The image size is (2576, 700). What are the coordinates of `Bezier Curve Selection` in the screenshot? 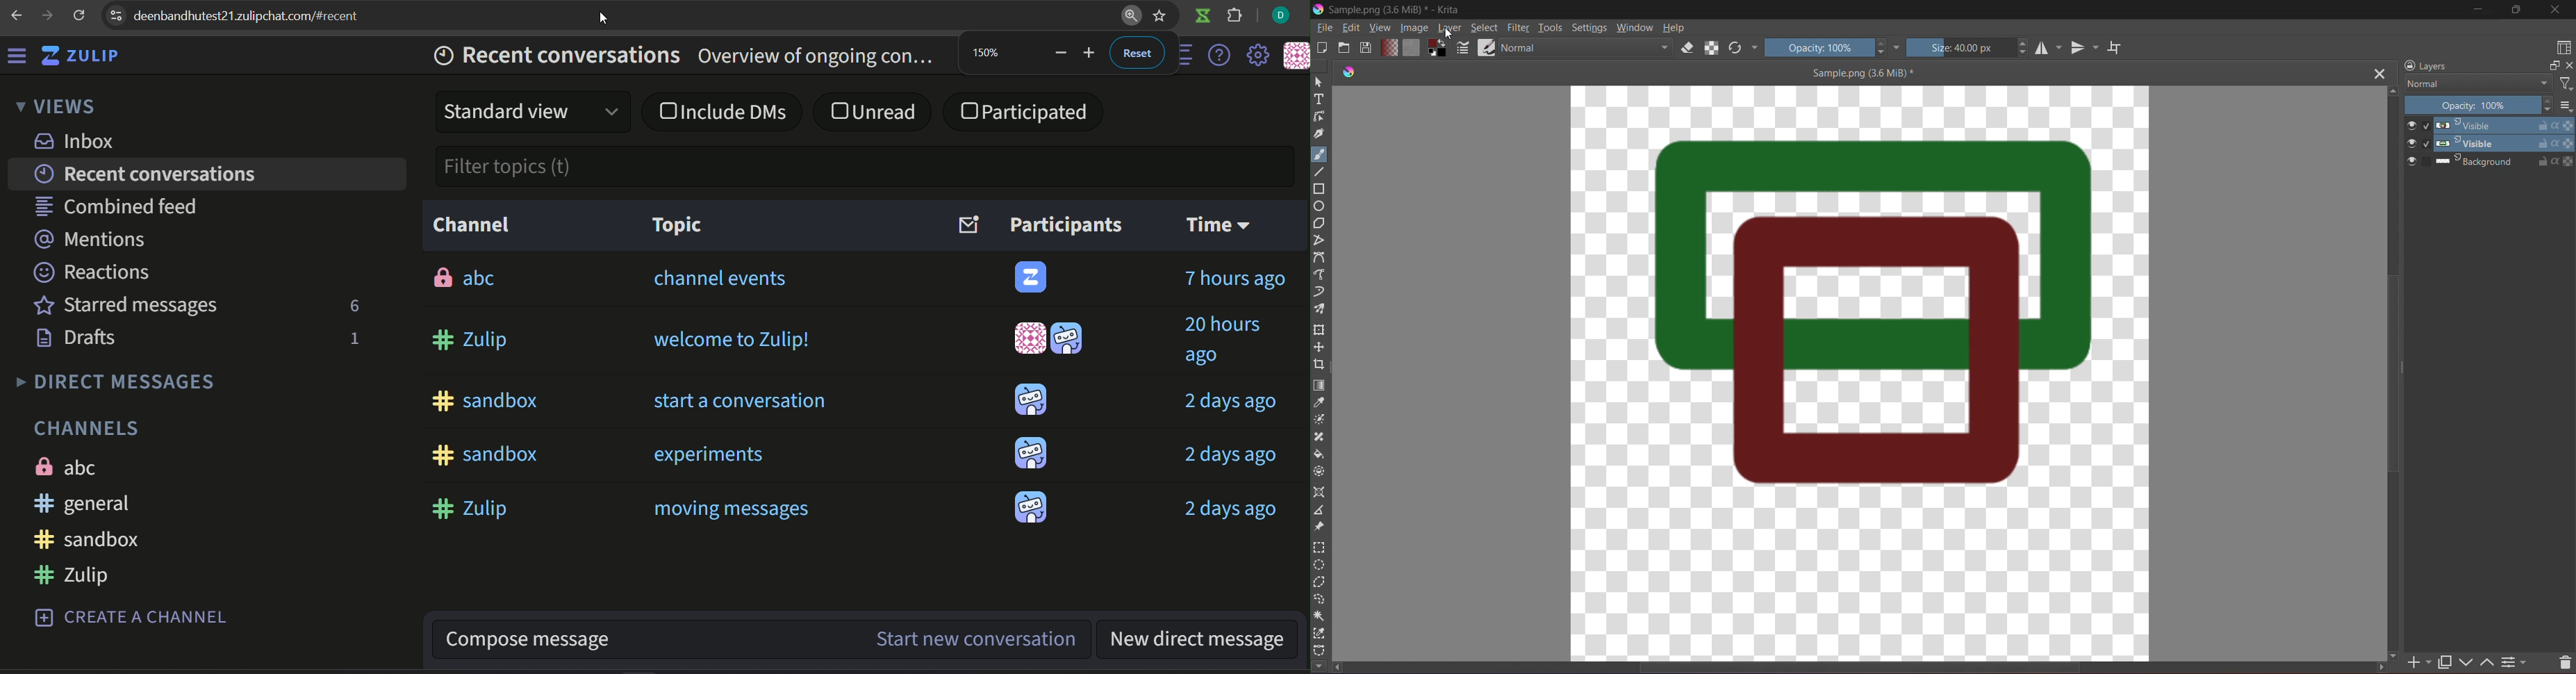 It's located at (1320, 648).